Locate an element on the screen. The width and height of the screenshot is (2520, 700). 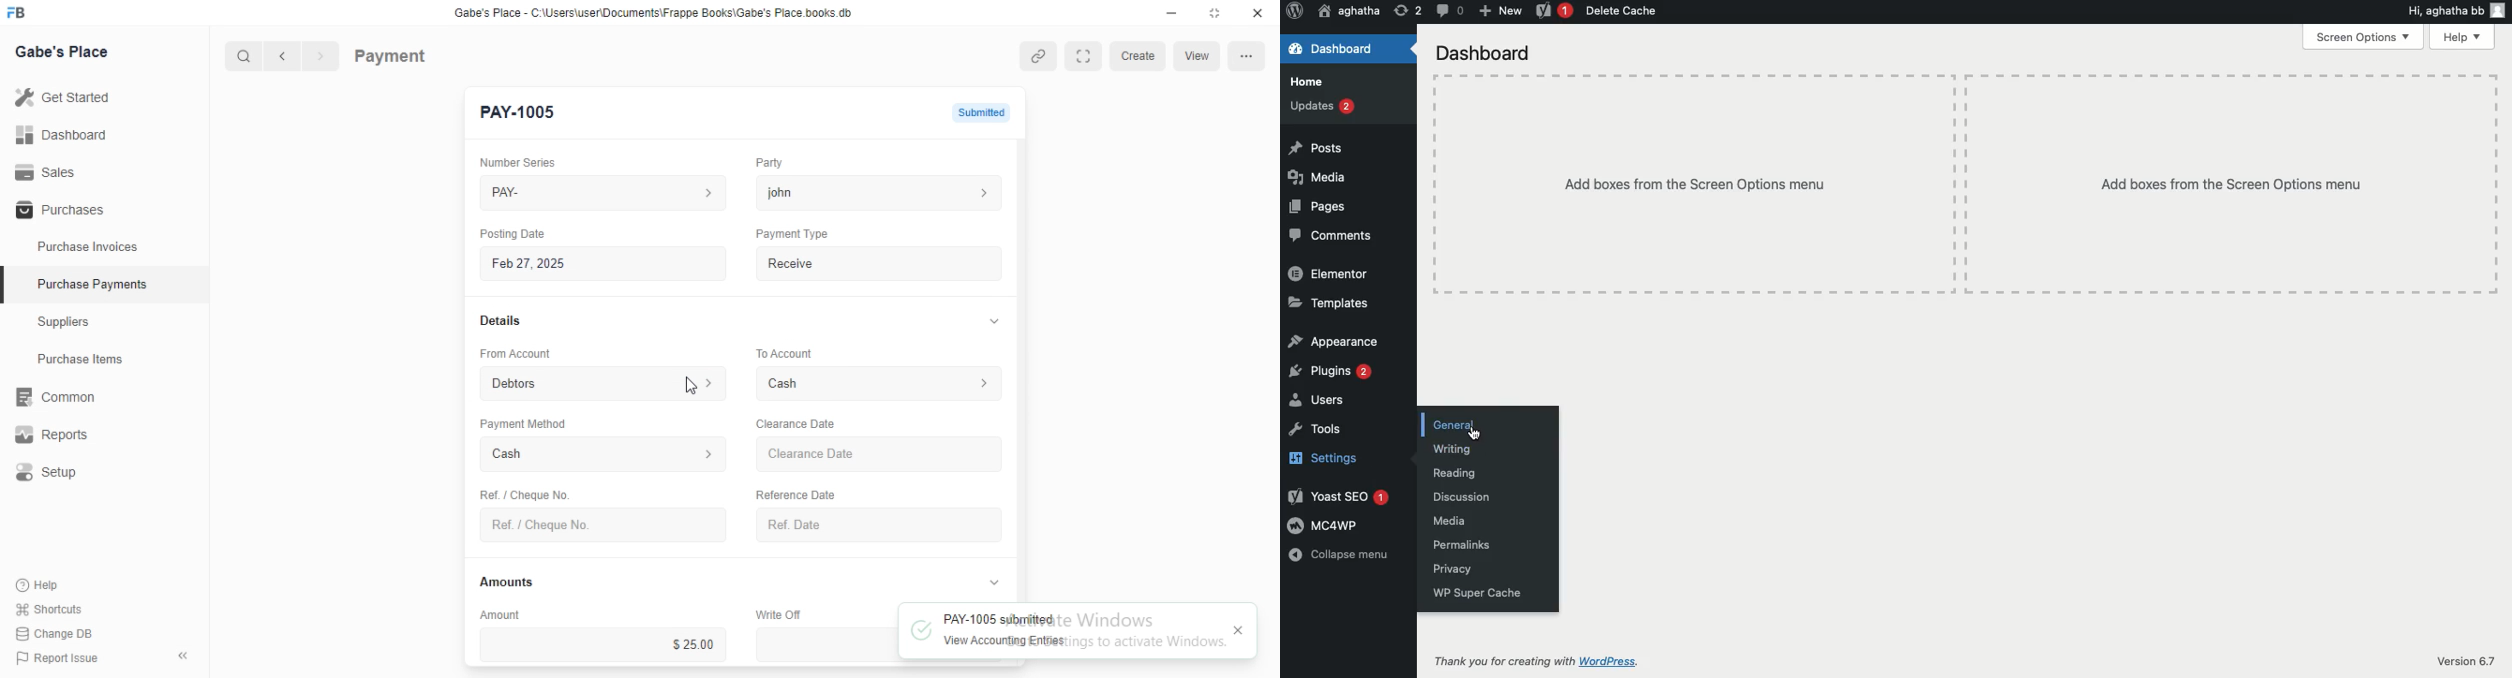
Revision is located at coordinates (1405, 13).